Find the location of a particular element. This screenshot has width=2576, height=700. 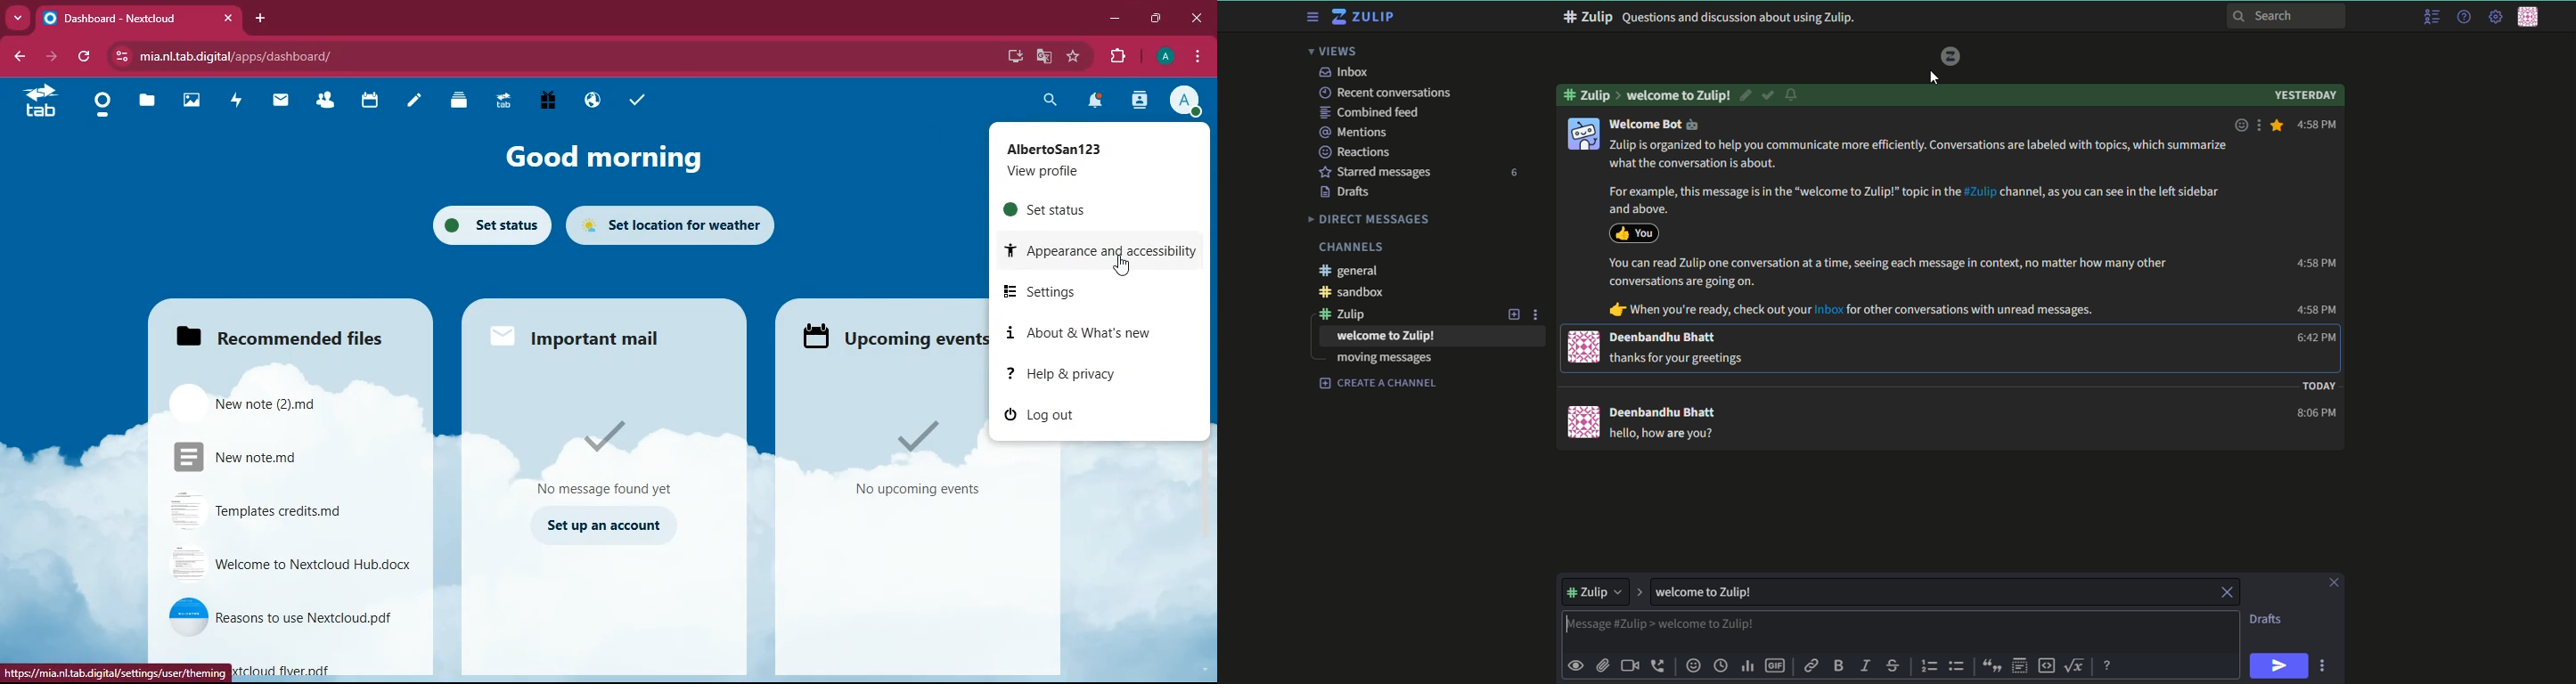

close is located at coordinates (2225, 593).